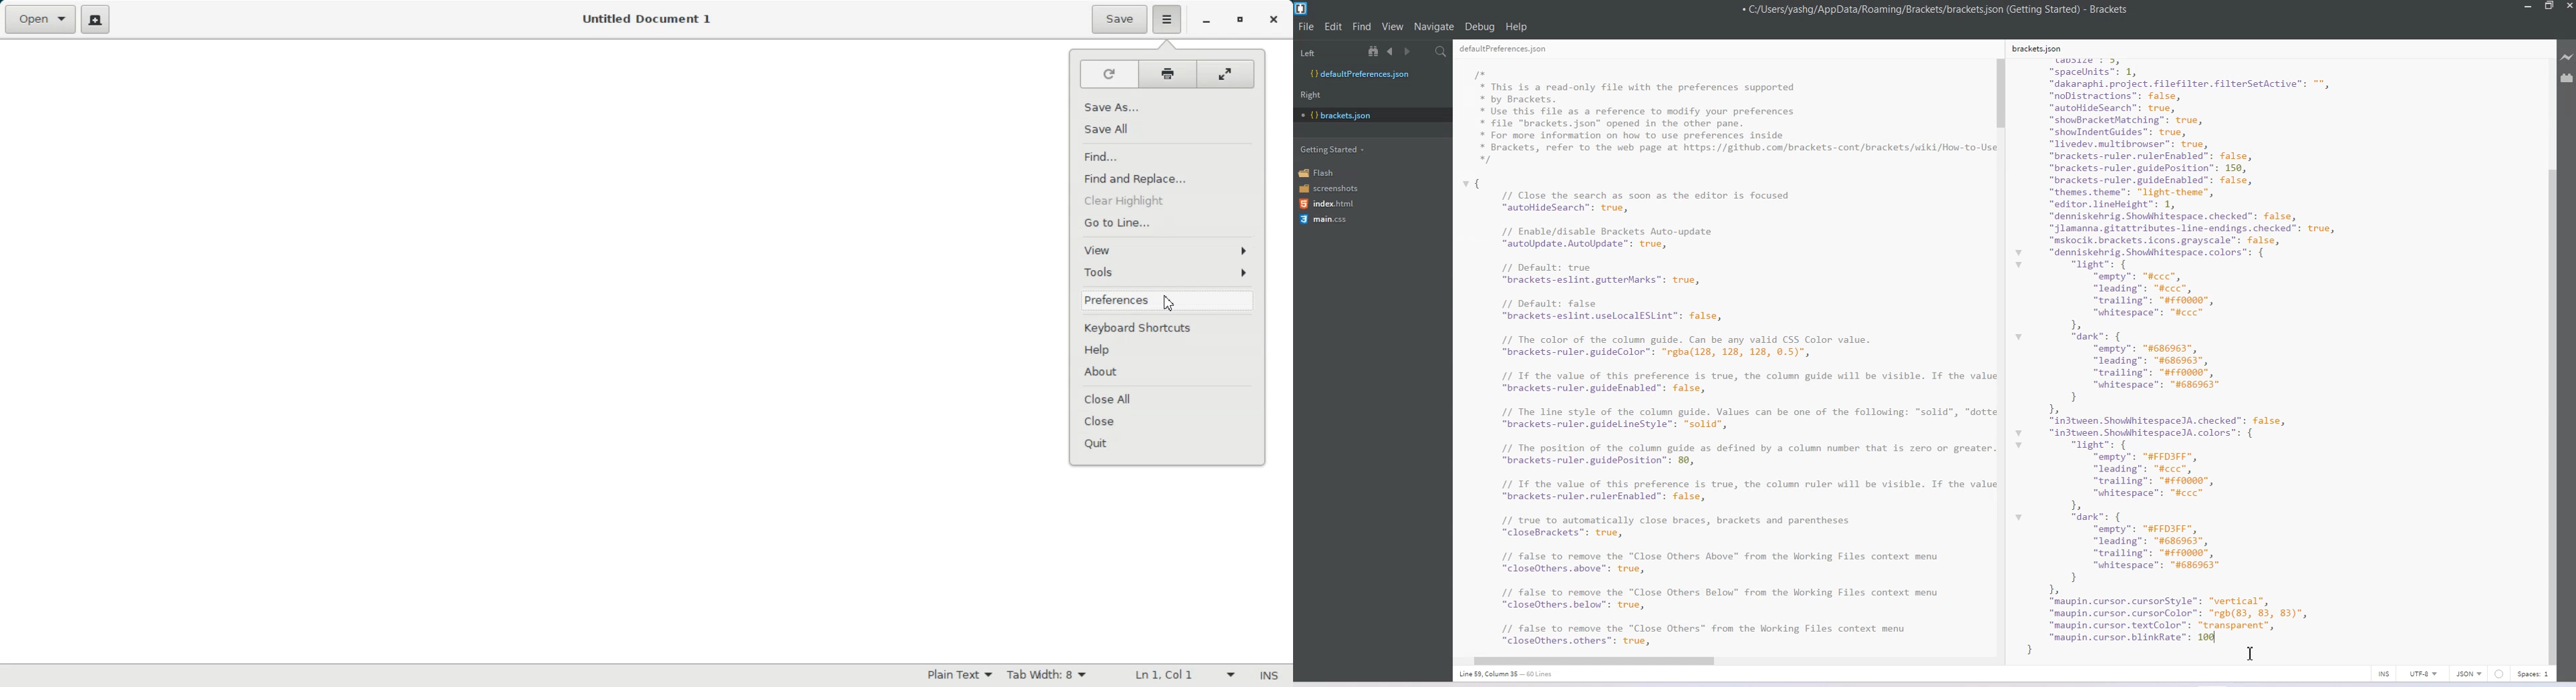 This screenshot has width=2576, height=700. Describe the element at coordinates (1206, 21) in the screenshot. I see `Minimize` at that location.